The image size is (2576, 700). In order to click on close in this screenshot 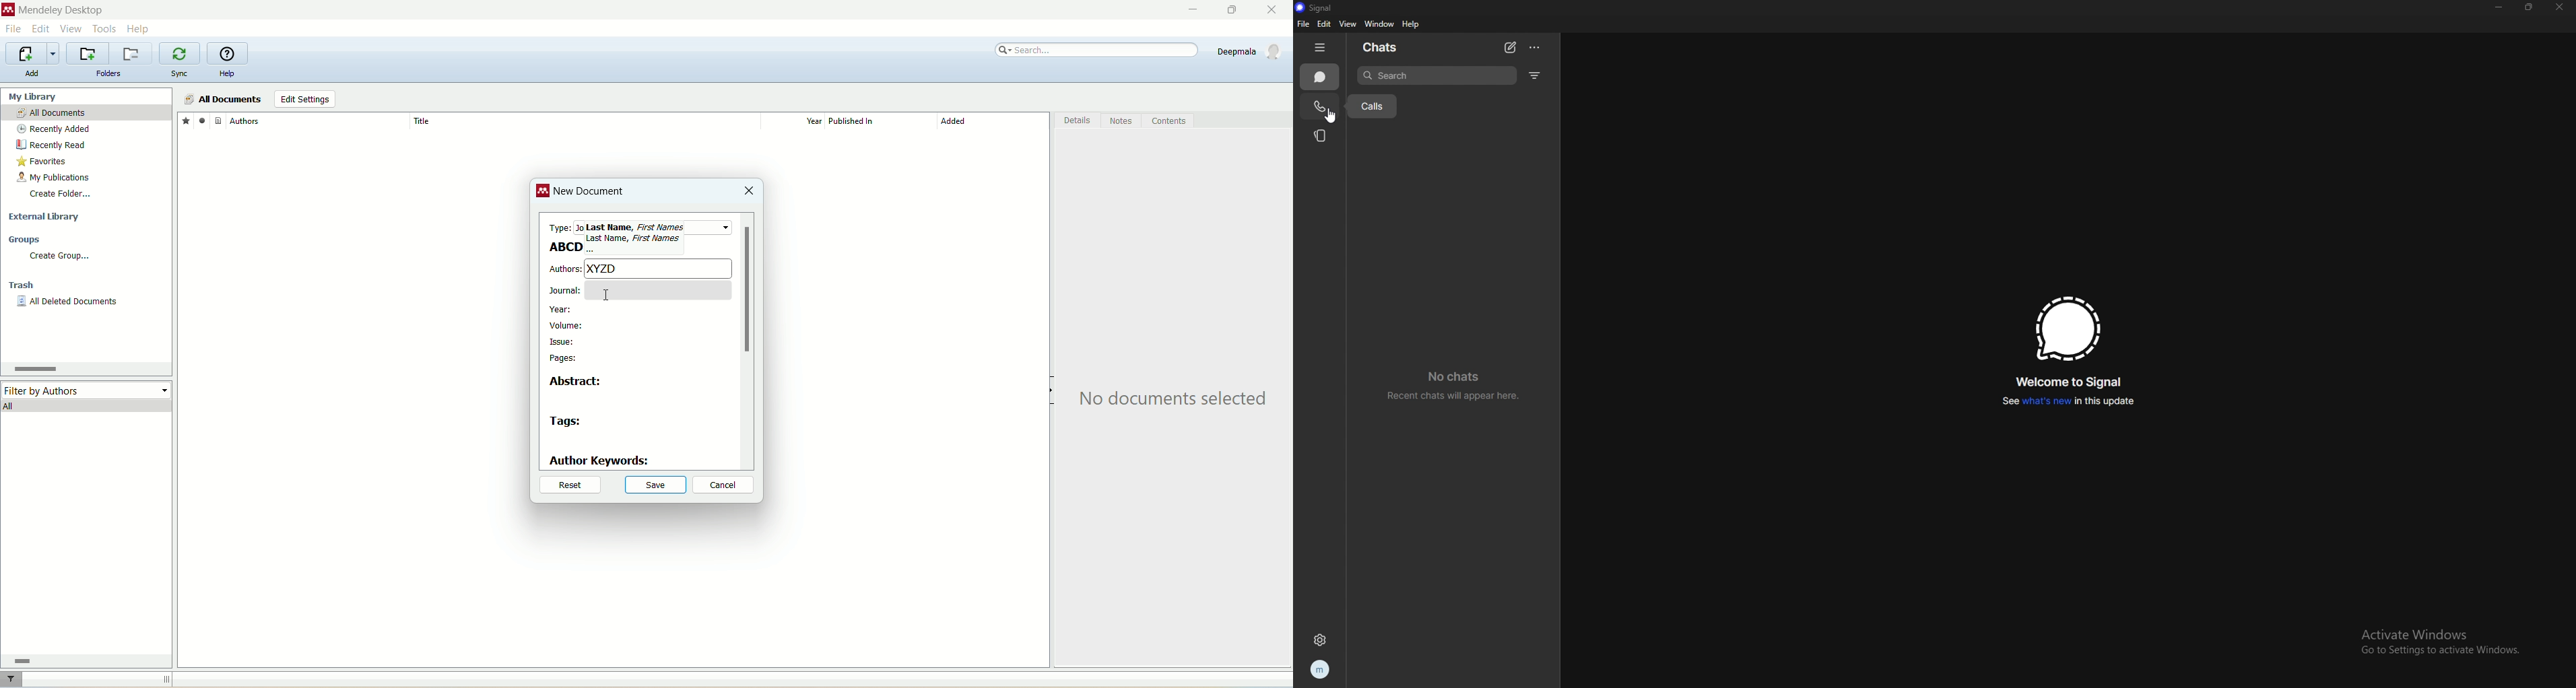, I will do `click(1278, 10)`.